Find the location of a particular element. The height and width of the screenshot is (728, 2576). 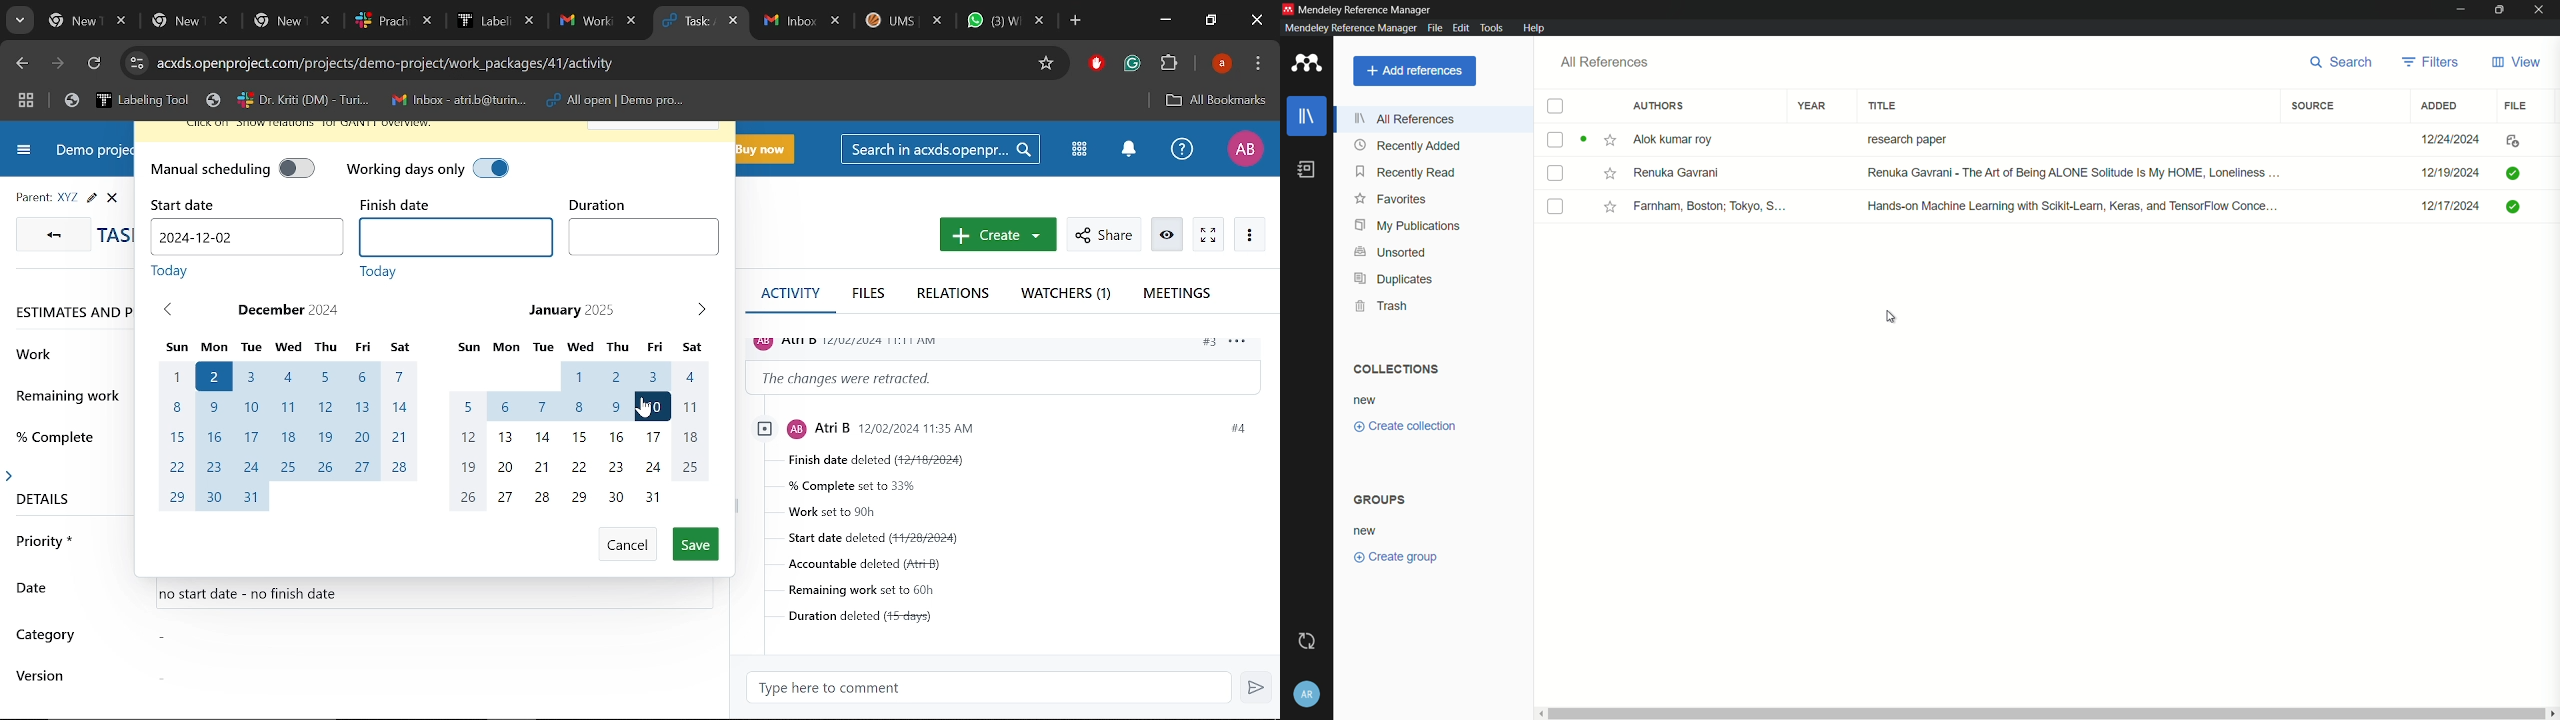

Type here to comment is located at coordinates (990, 688).